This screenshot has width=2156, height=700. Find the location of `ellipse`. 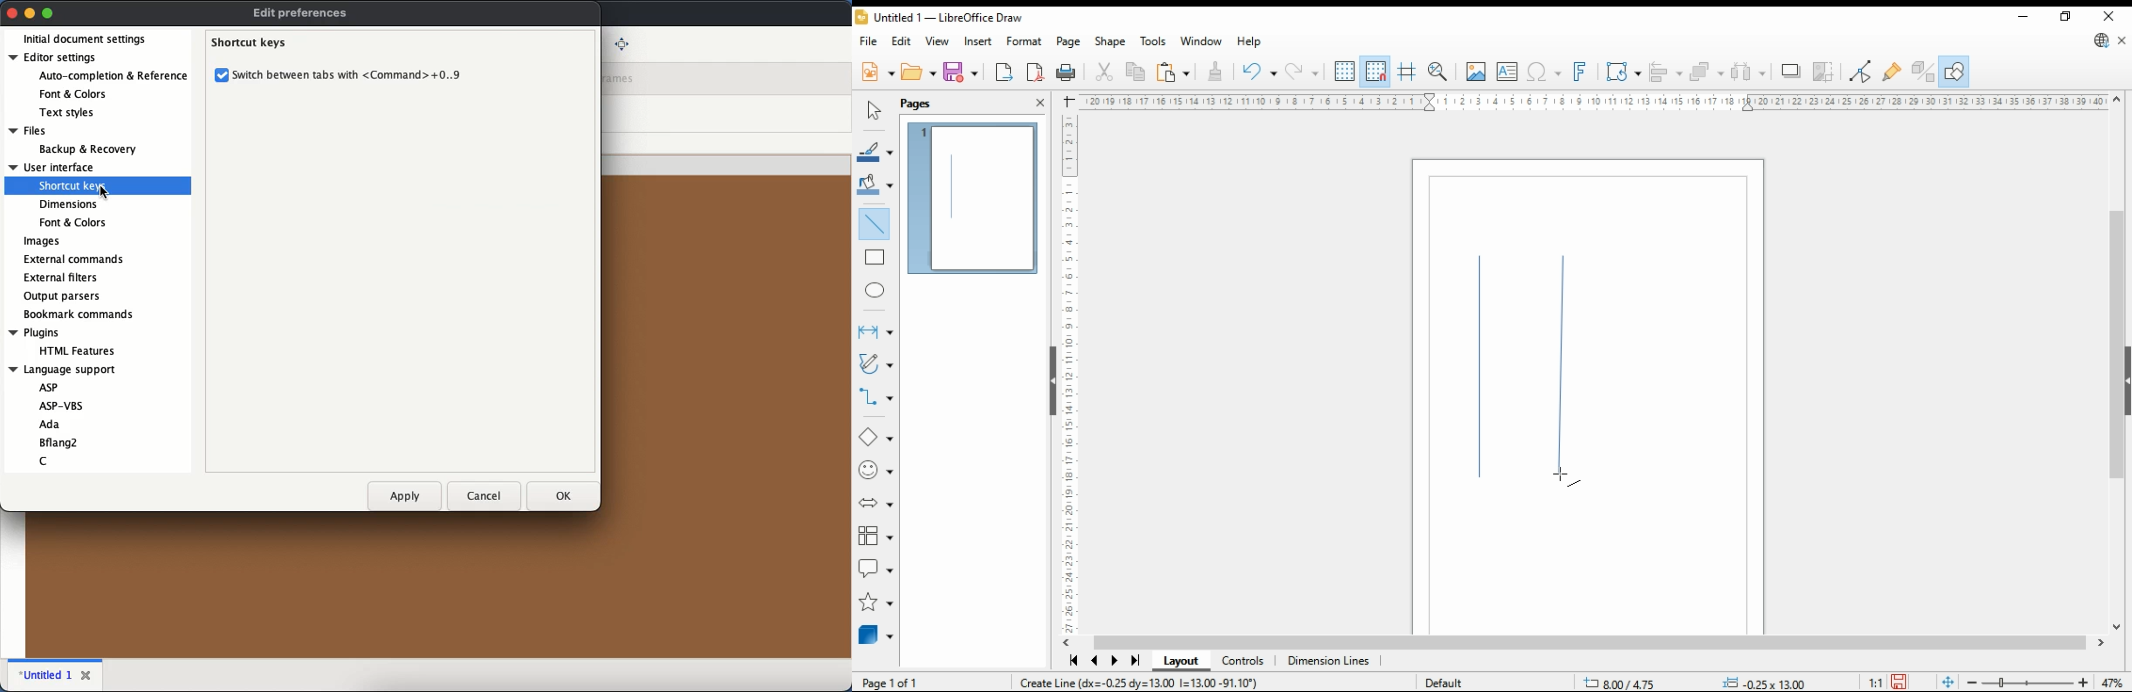

ellipse is located at coordinates (875, 288).